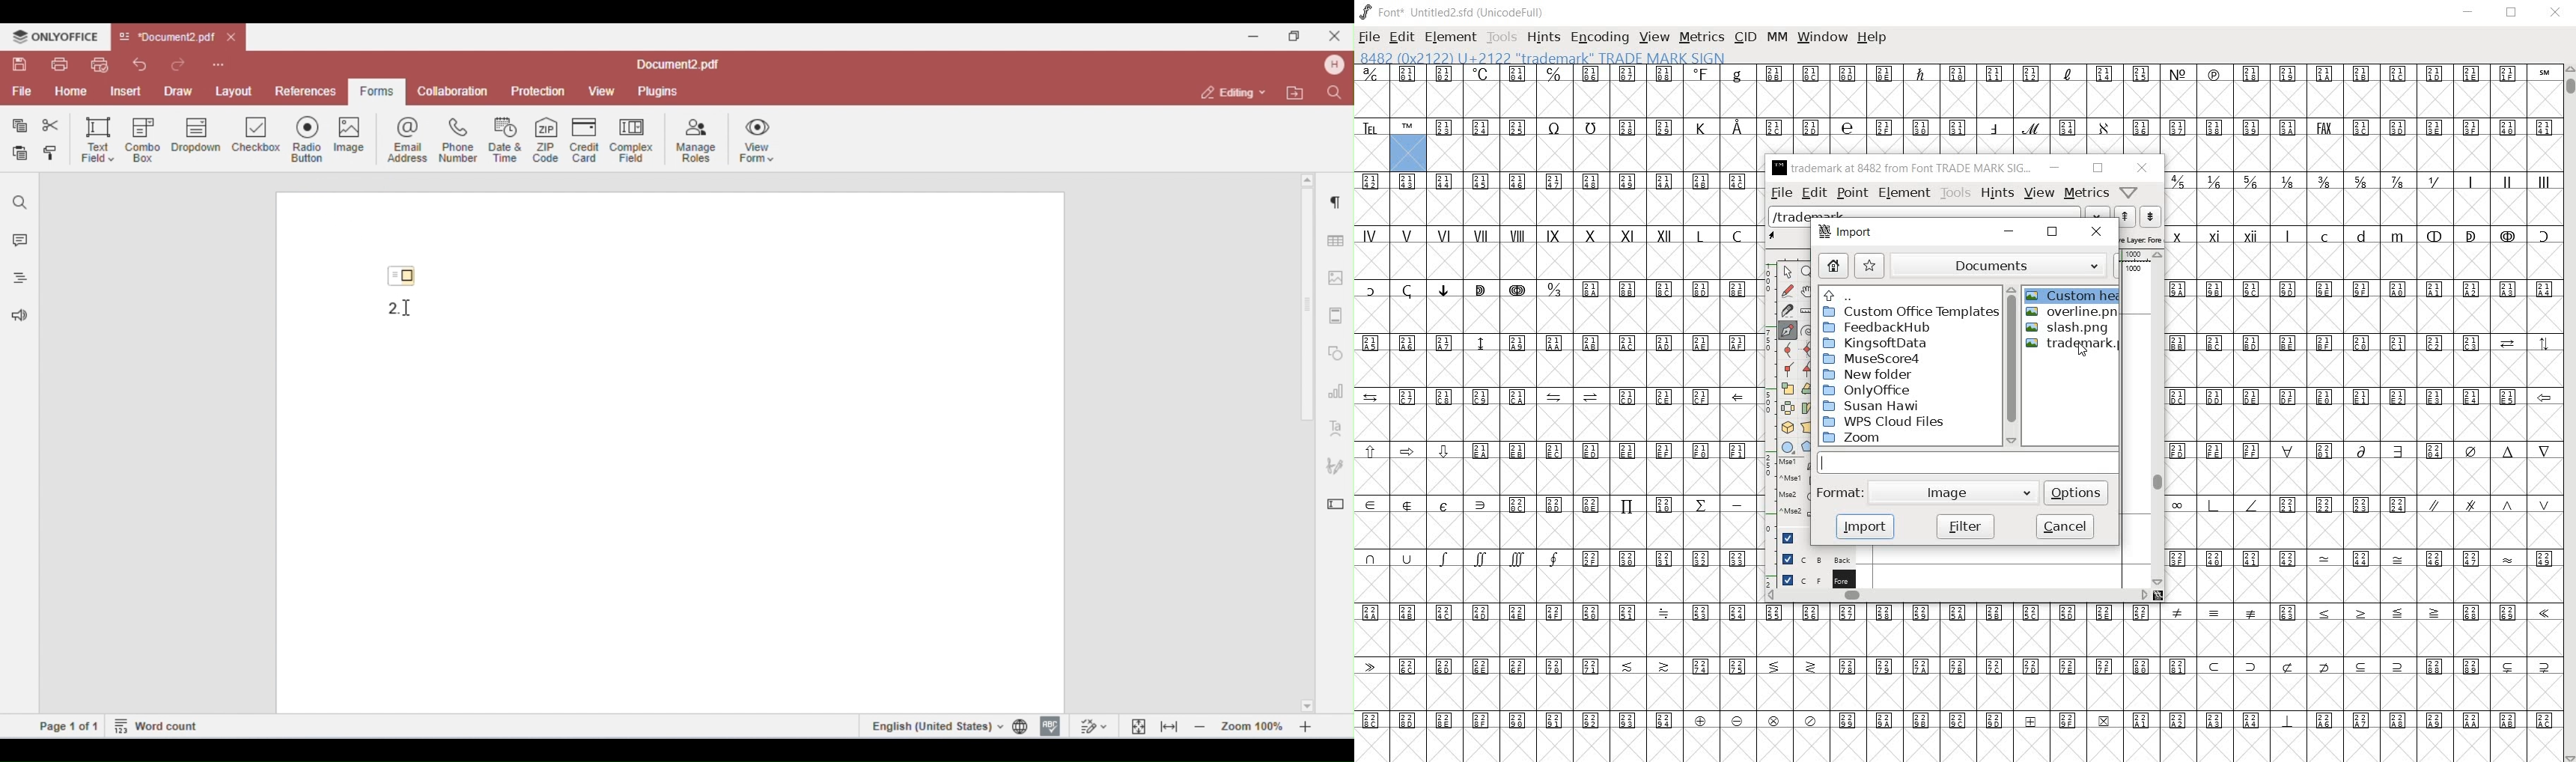  What do you see at coordinates (1955, 493) in the screenshot?
I see `Image` at bounding box center [1955, 493].